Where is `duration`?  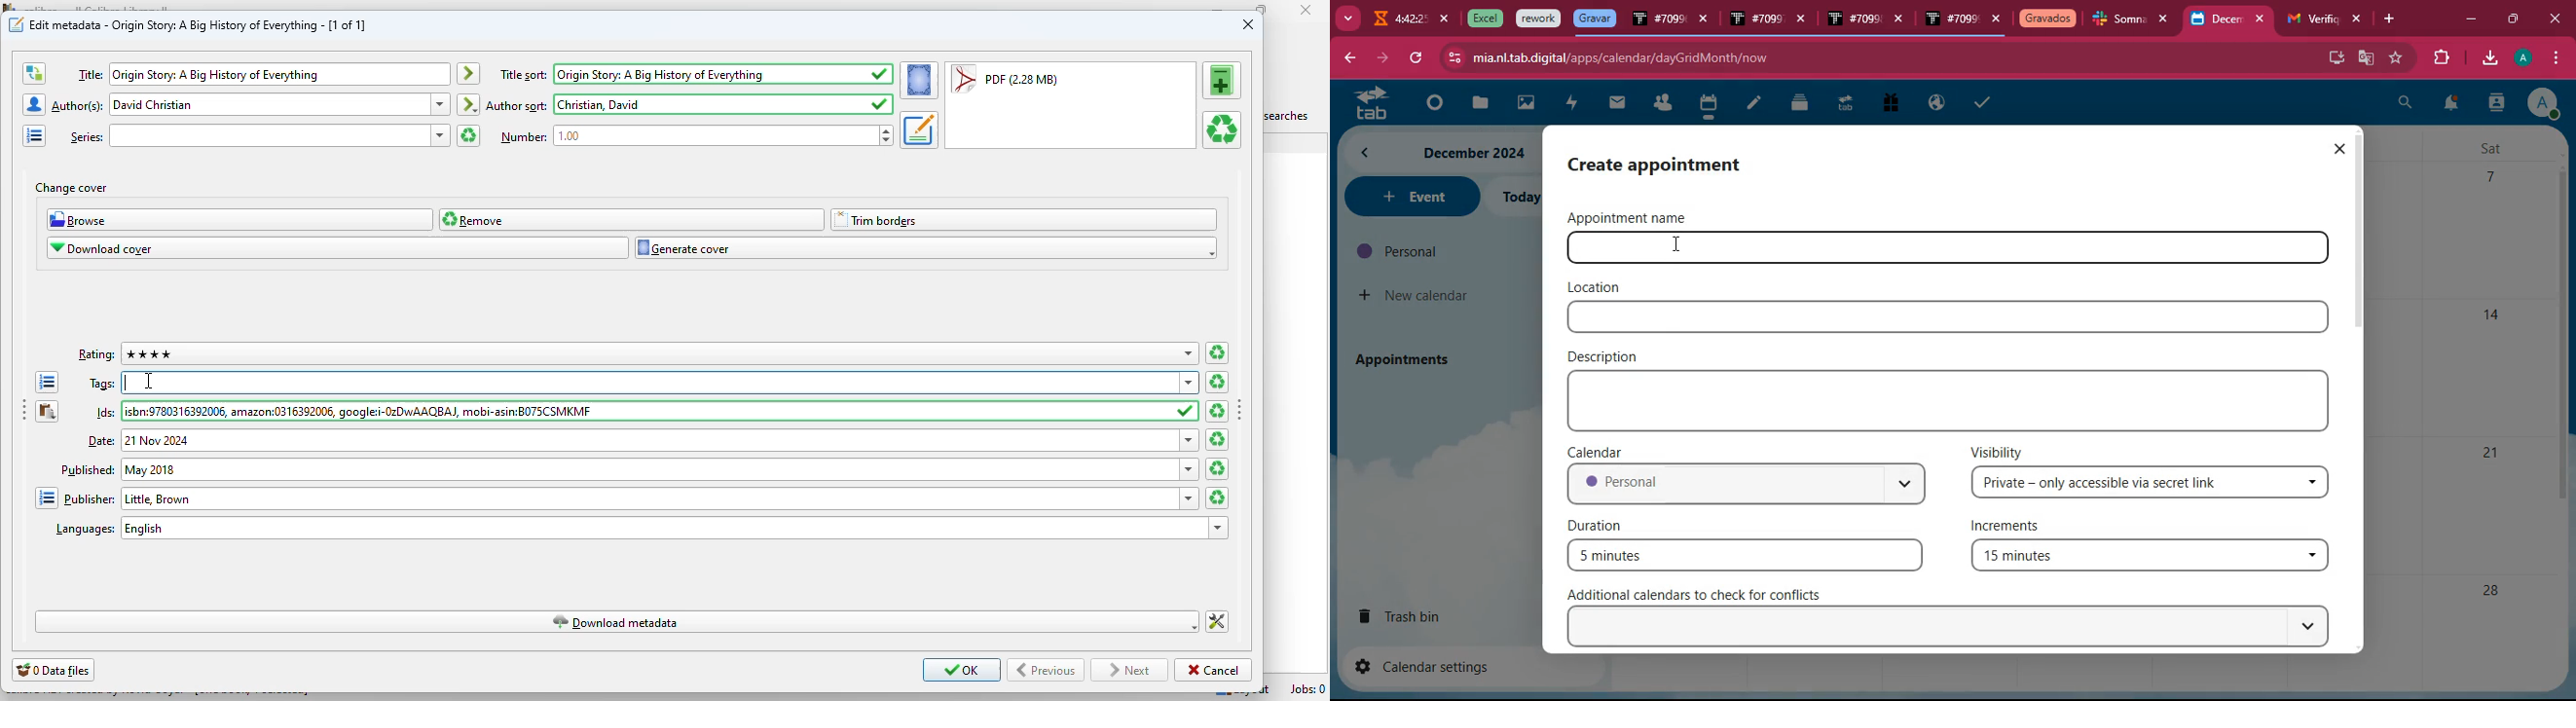 duration is located at coordinates (1600, 524).